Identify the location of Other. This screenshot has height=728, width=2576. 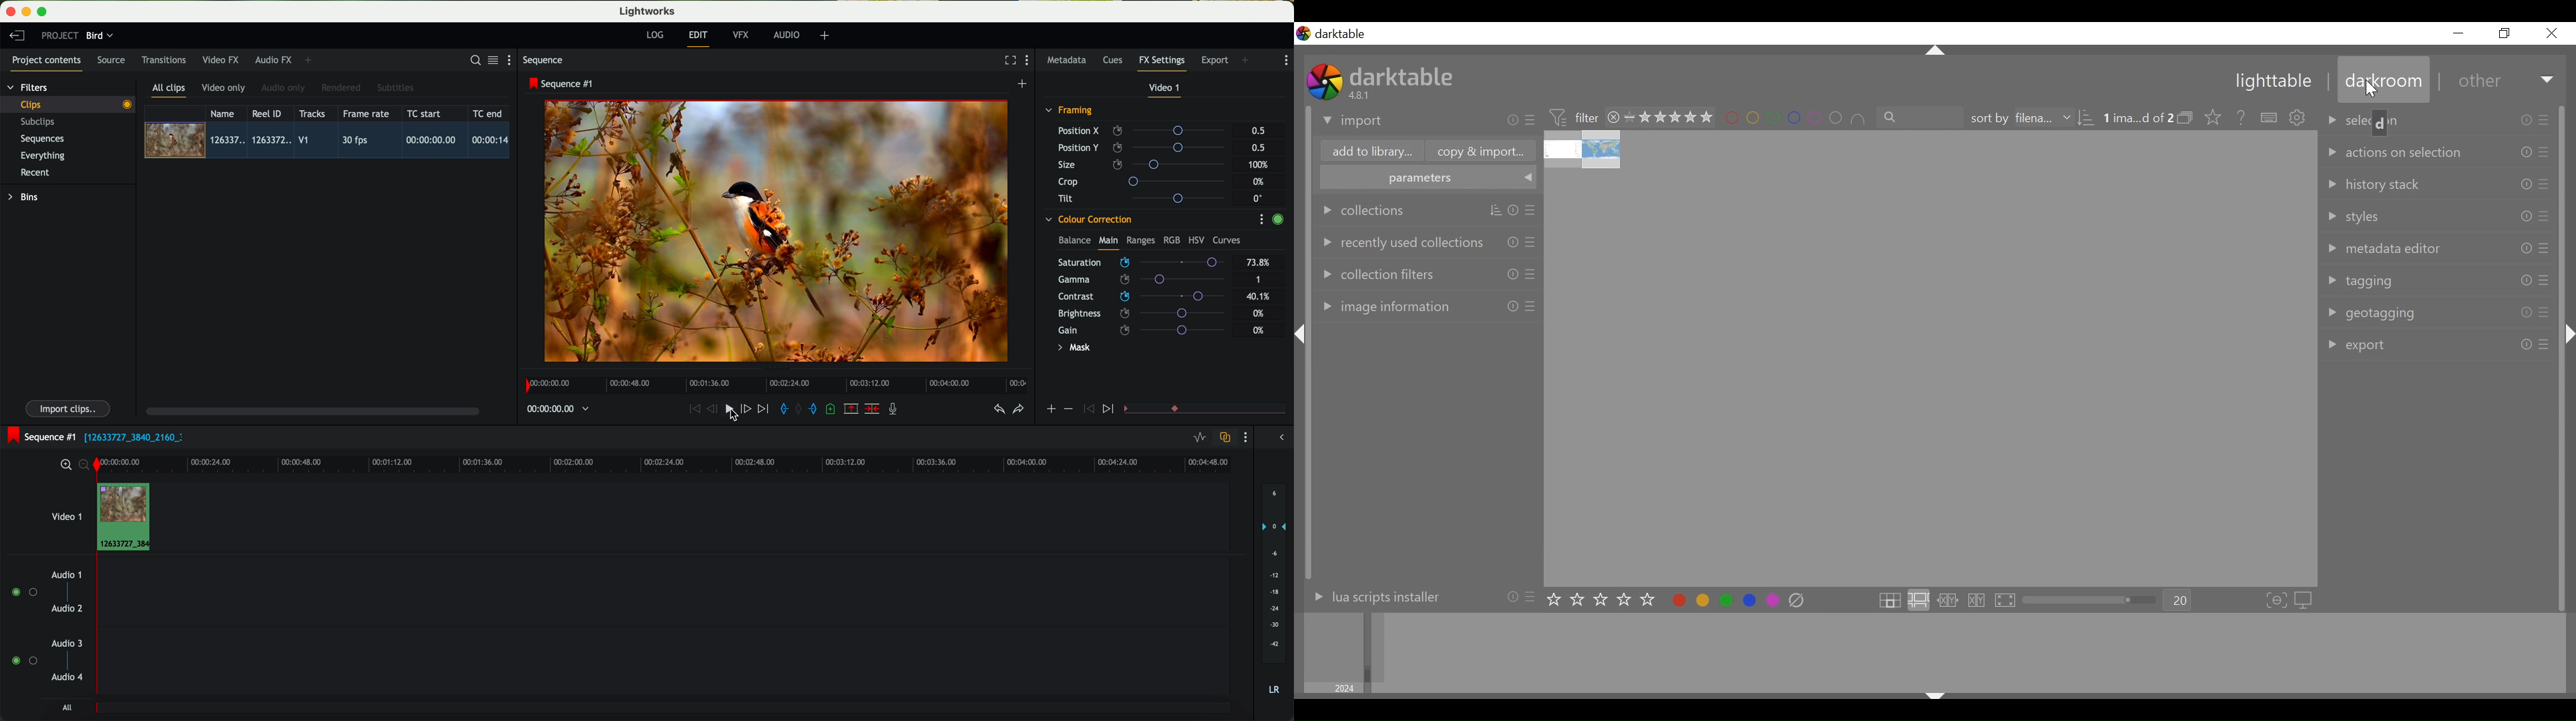
(2507, 80).